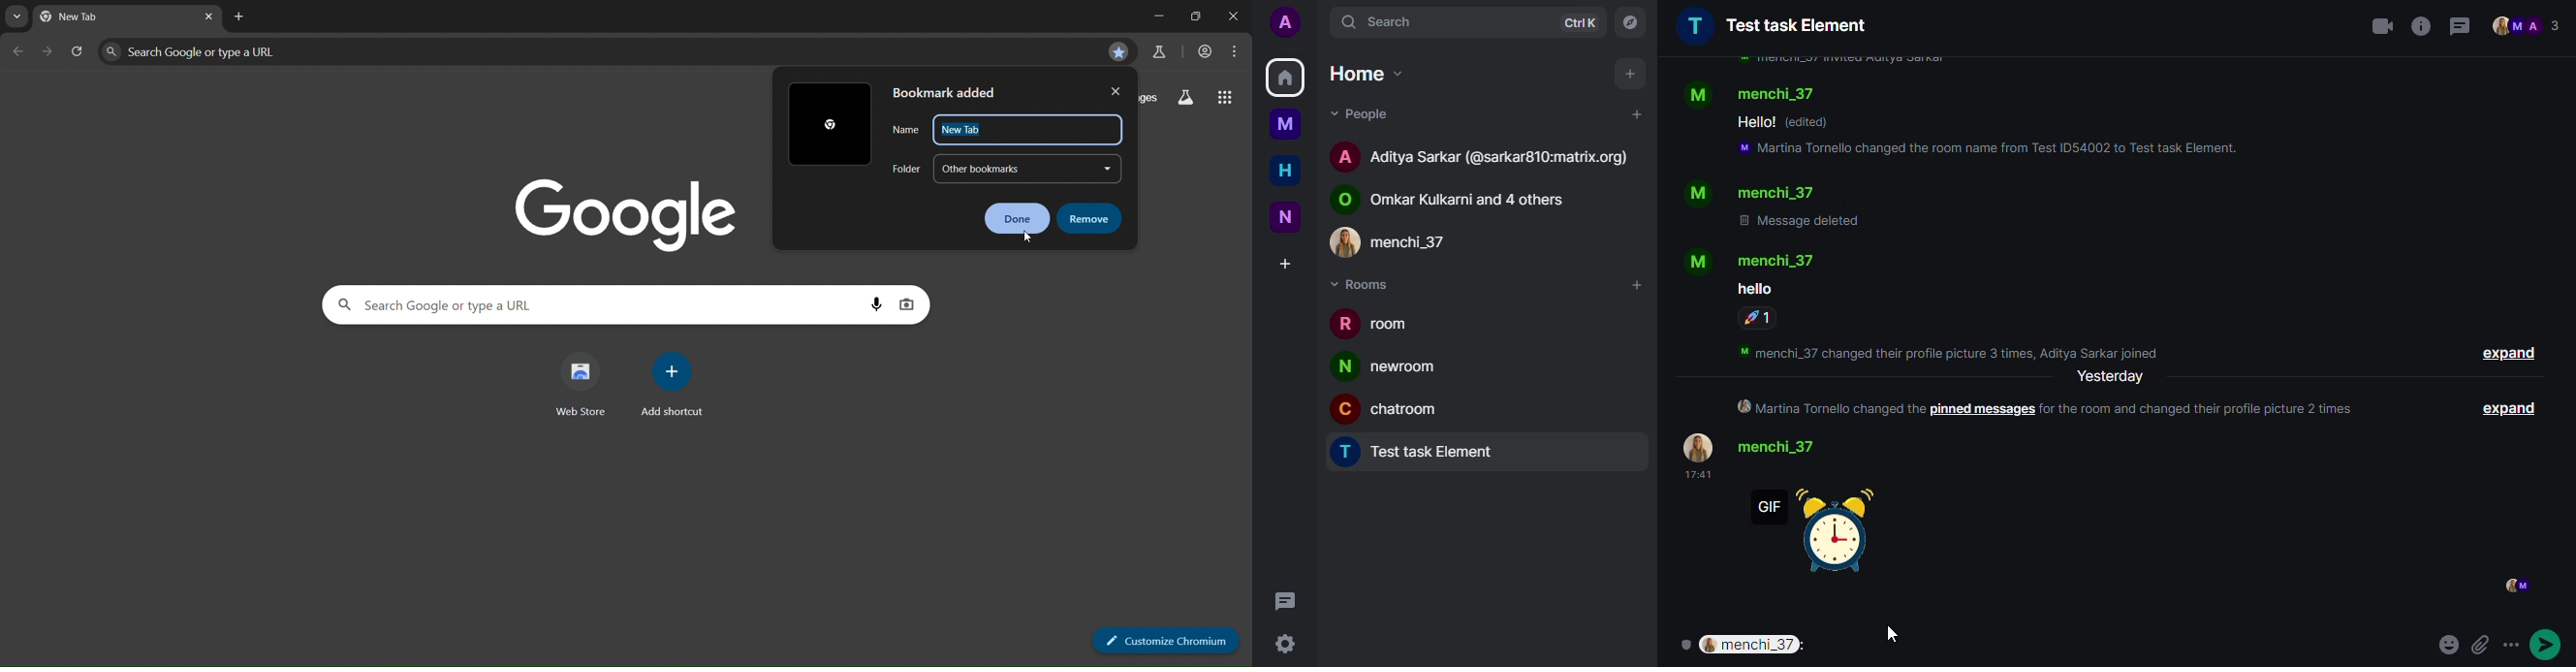 Image resolution: width=2576 pixels, height=672 pixels. I want to click on NewTab, so click(1028, 130).